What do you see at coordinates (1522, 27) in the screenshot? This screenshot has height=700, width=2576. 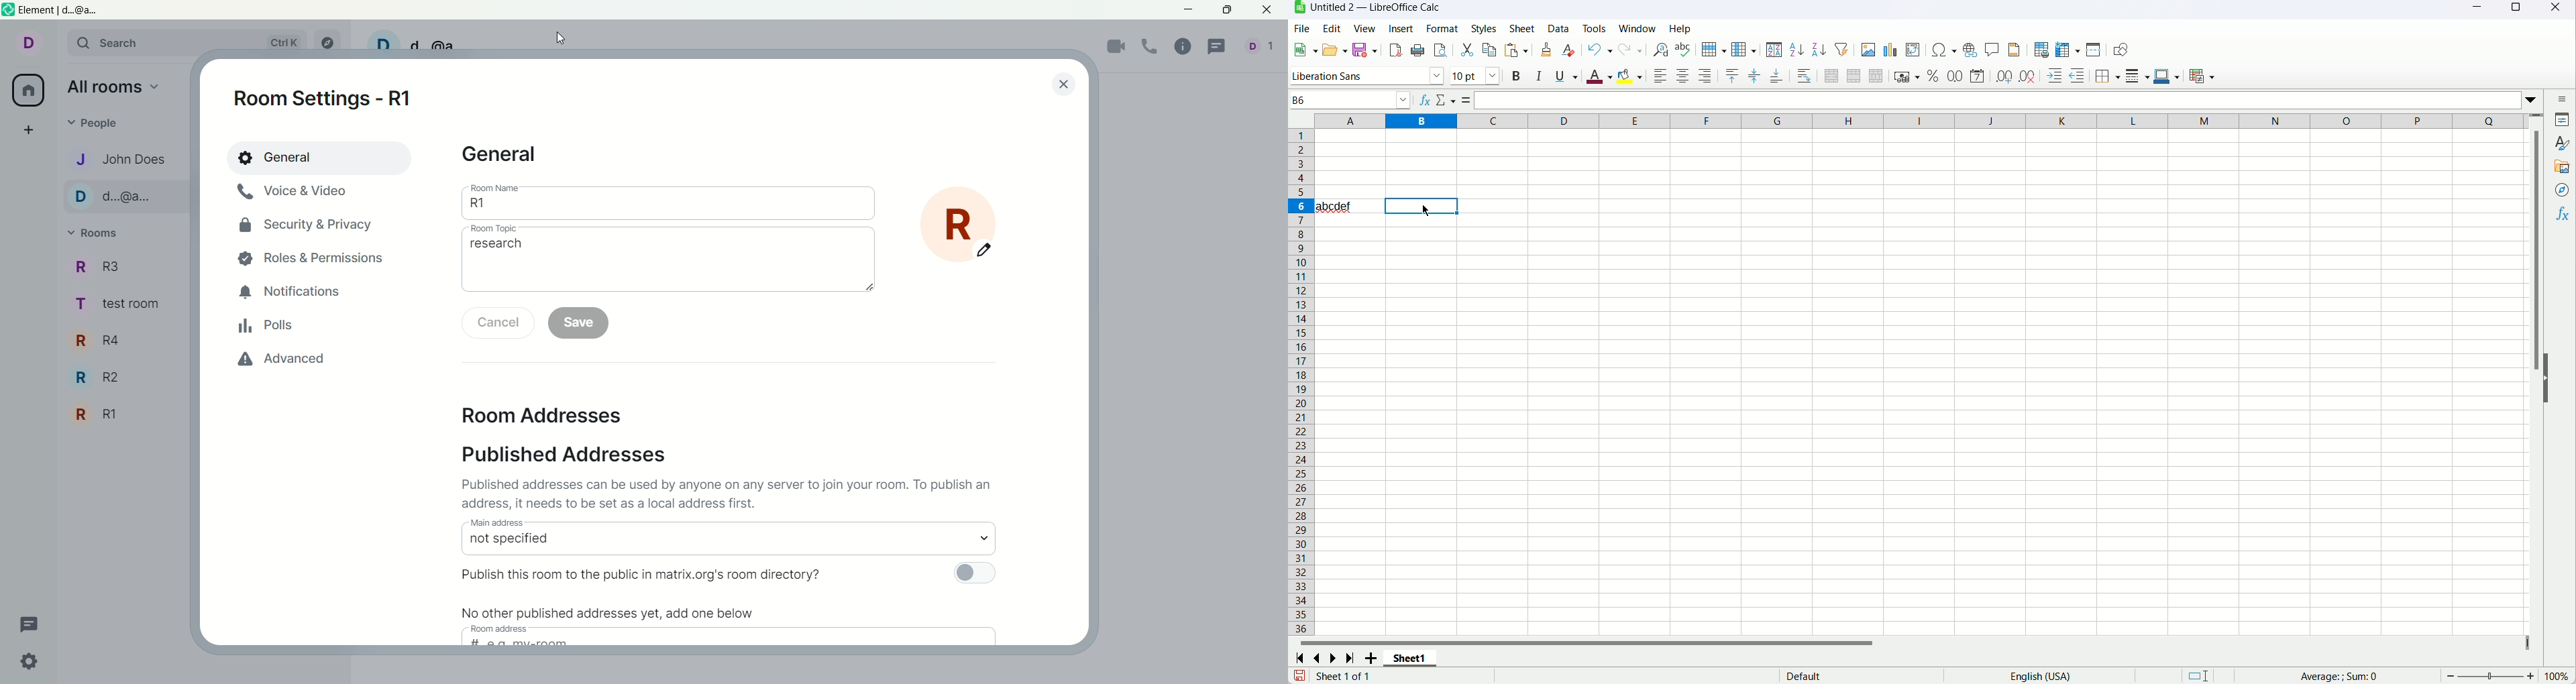 I see `sheet` at bounding box center [1522, 27].